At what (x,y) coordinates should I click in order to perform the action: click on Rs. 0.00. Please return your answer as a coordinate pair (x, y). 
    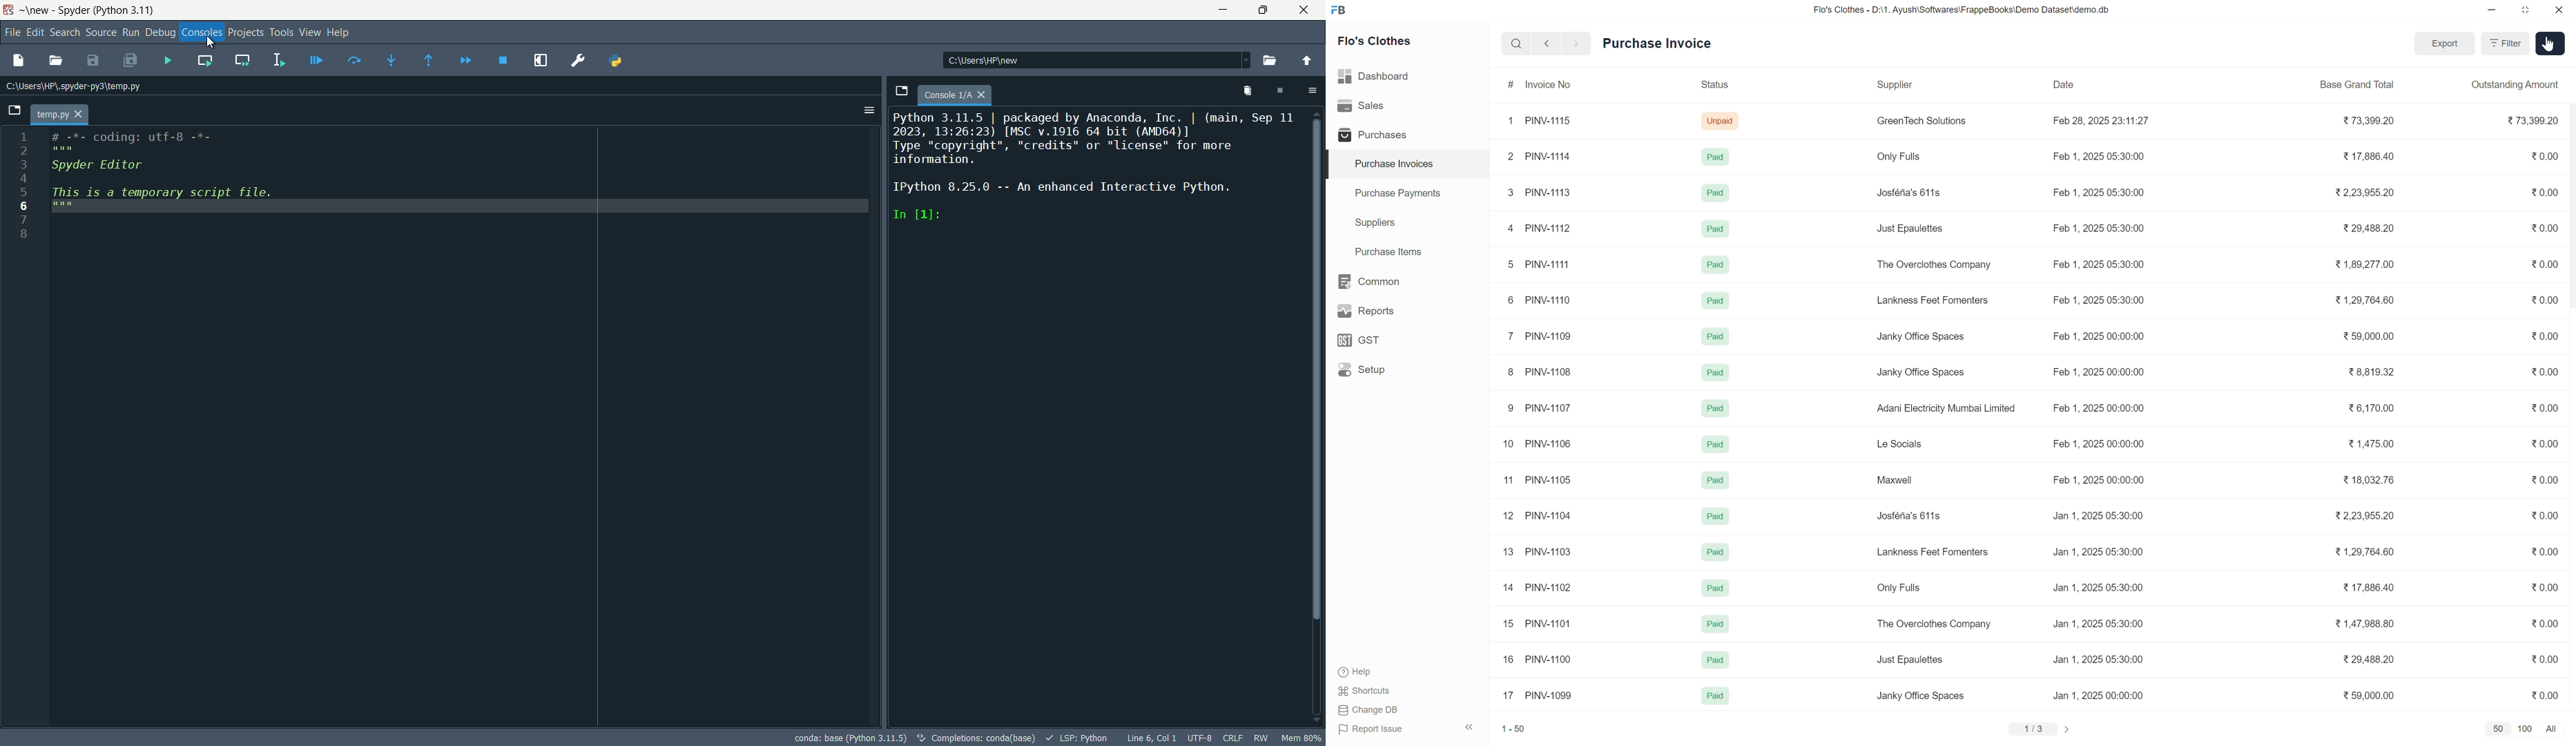
    Looking at the image, I should click on (2547, 692).